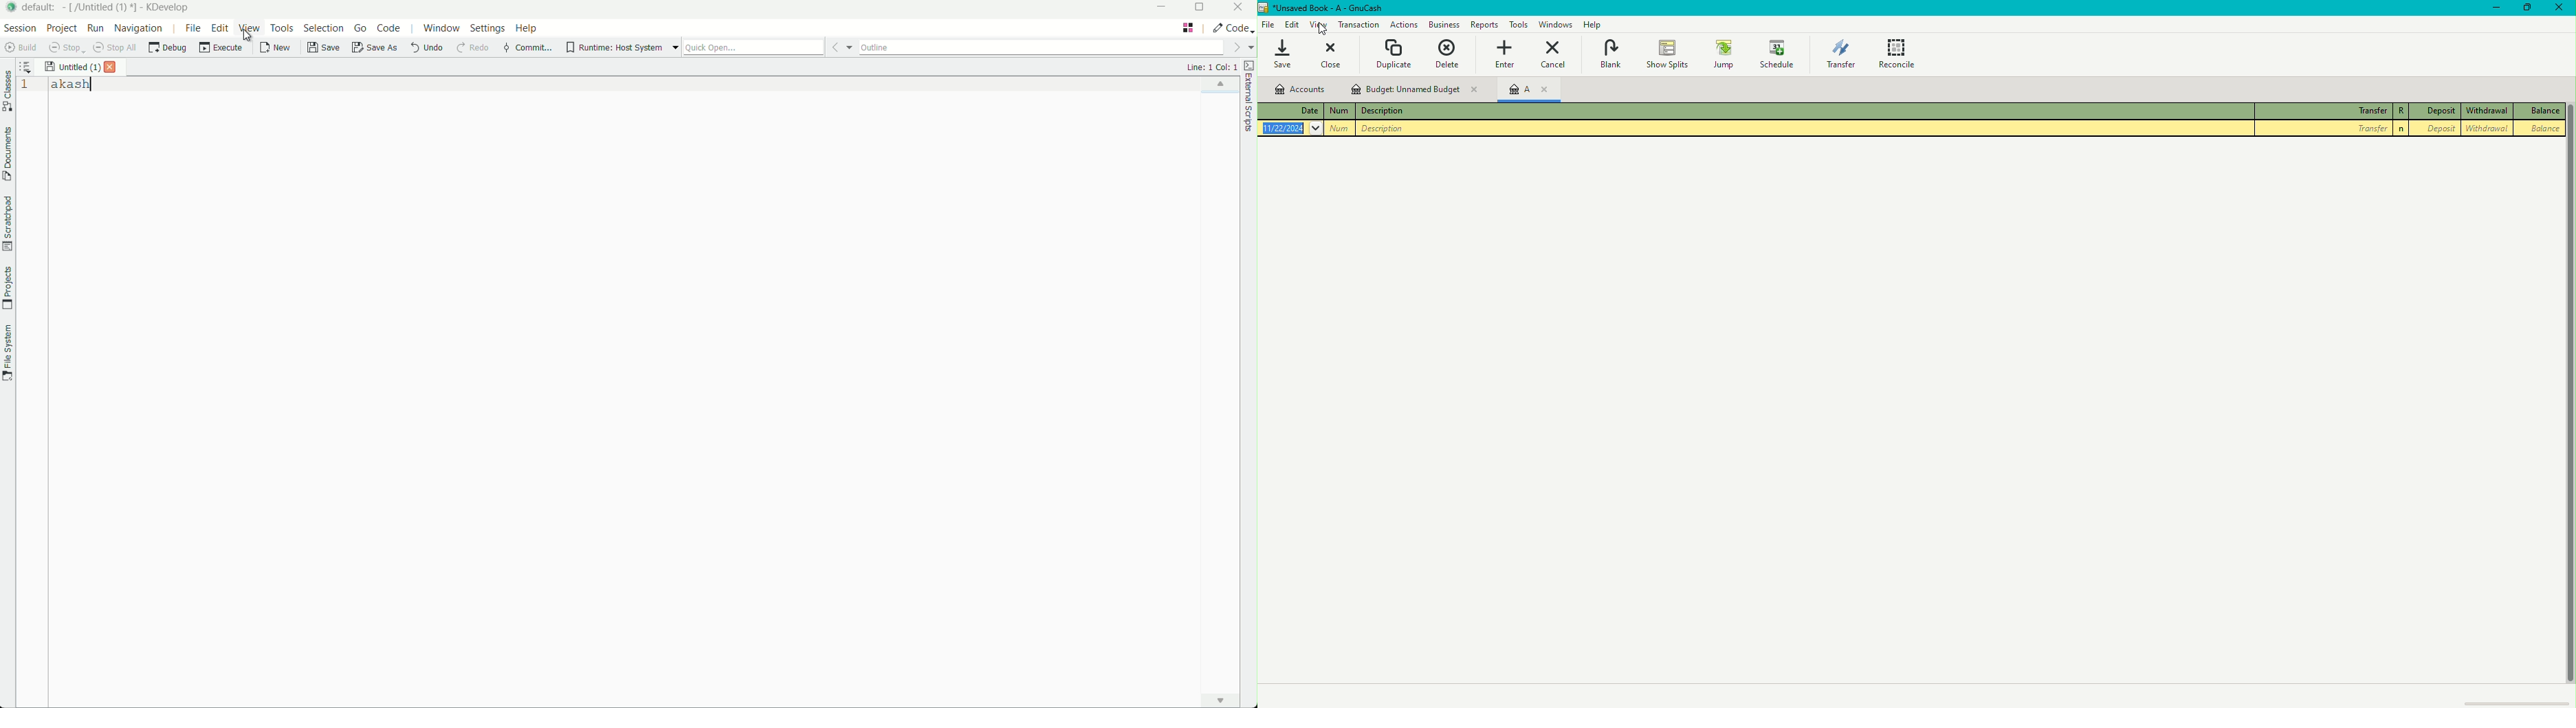  Describe the element at coordinates (1610, 54) in the screenshot. I see `Blank` at that location.